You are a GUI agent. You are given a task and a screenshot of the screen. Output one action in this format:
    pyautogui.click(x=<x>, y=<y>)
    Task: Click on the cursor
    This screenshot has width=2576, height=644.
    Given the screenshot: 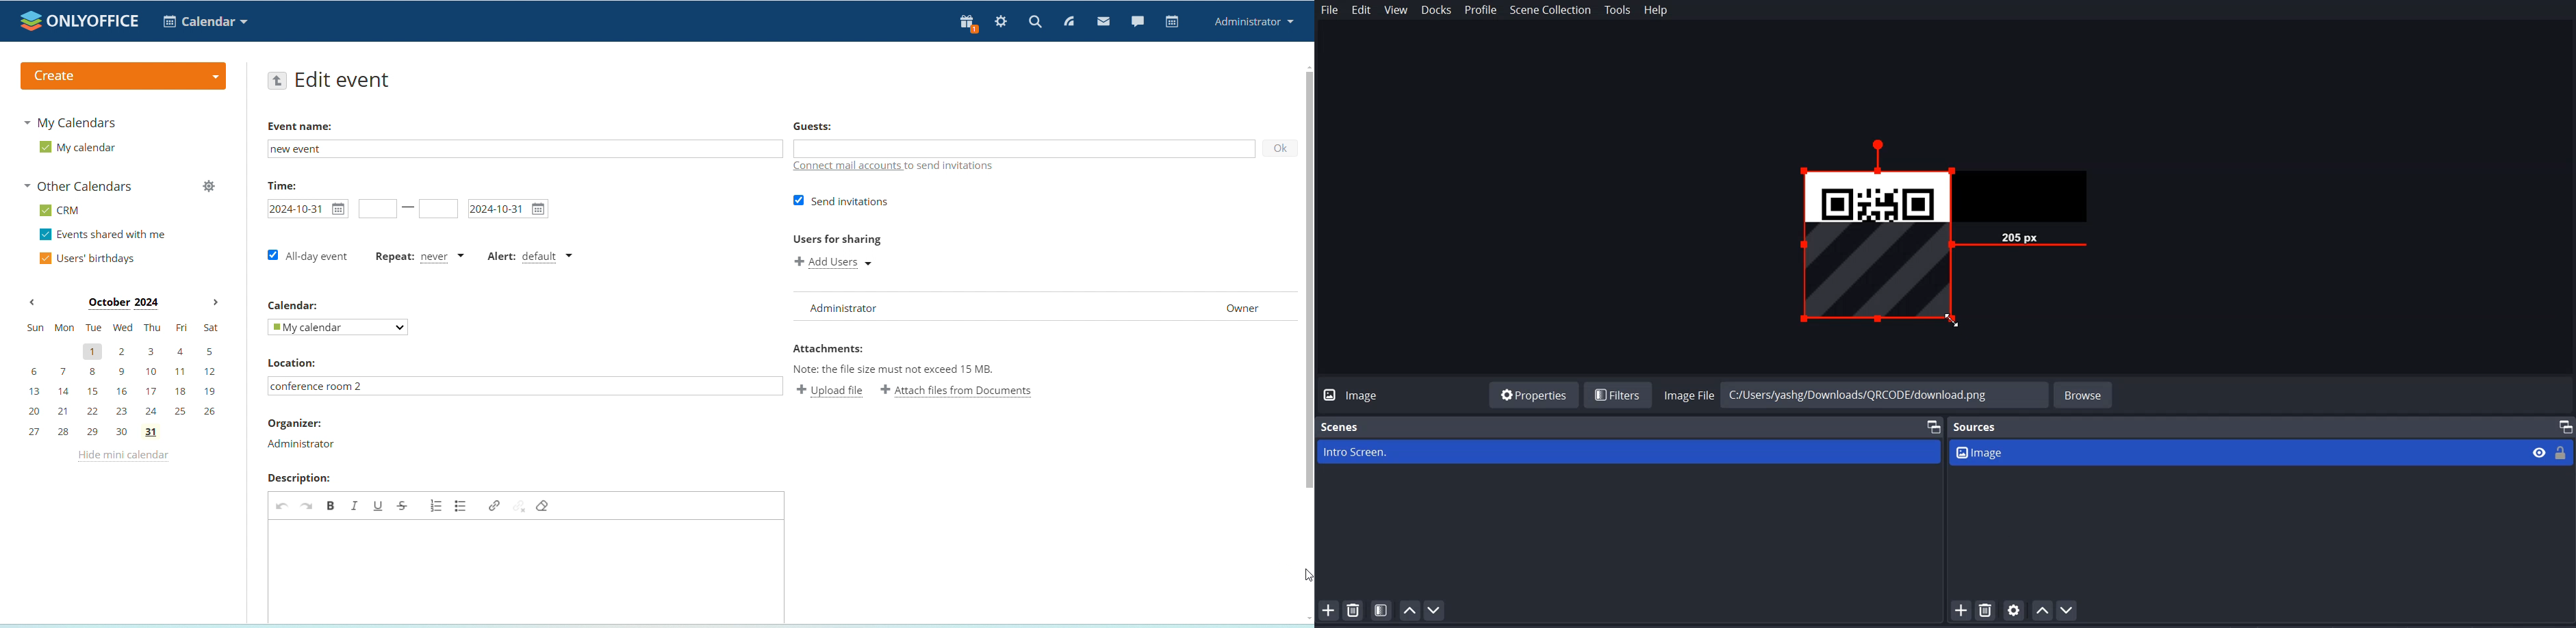 What is the action you would take?
    pyautogui.click(x=1309, y=574)
    